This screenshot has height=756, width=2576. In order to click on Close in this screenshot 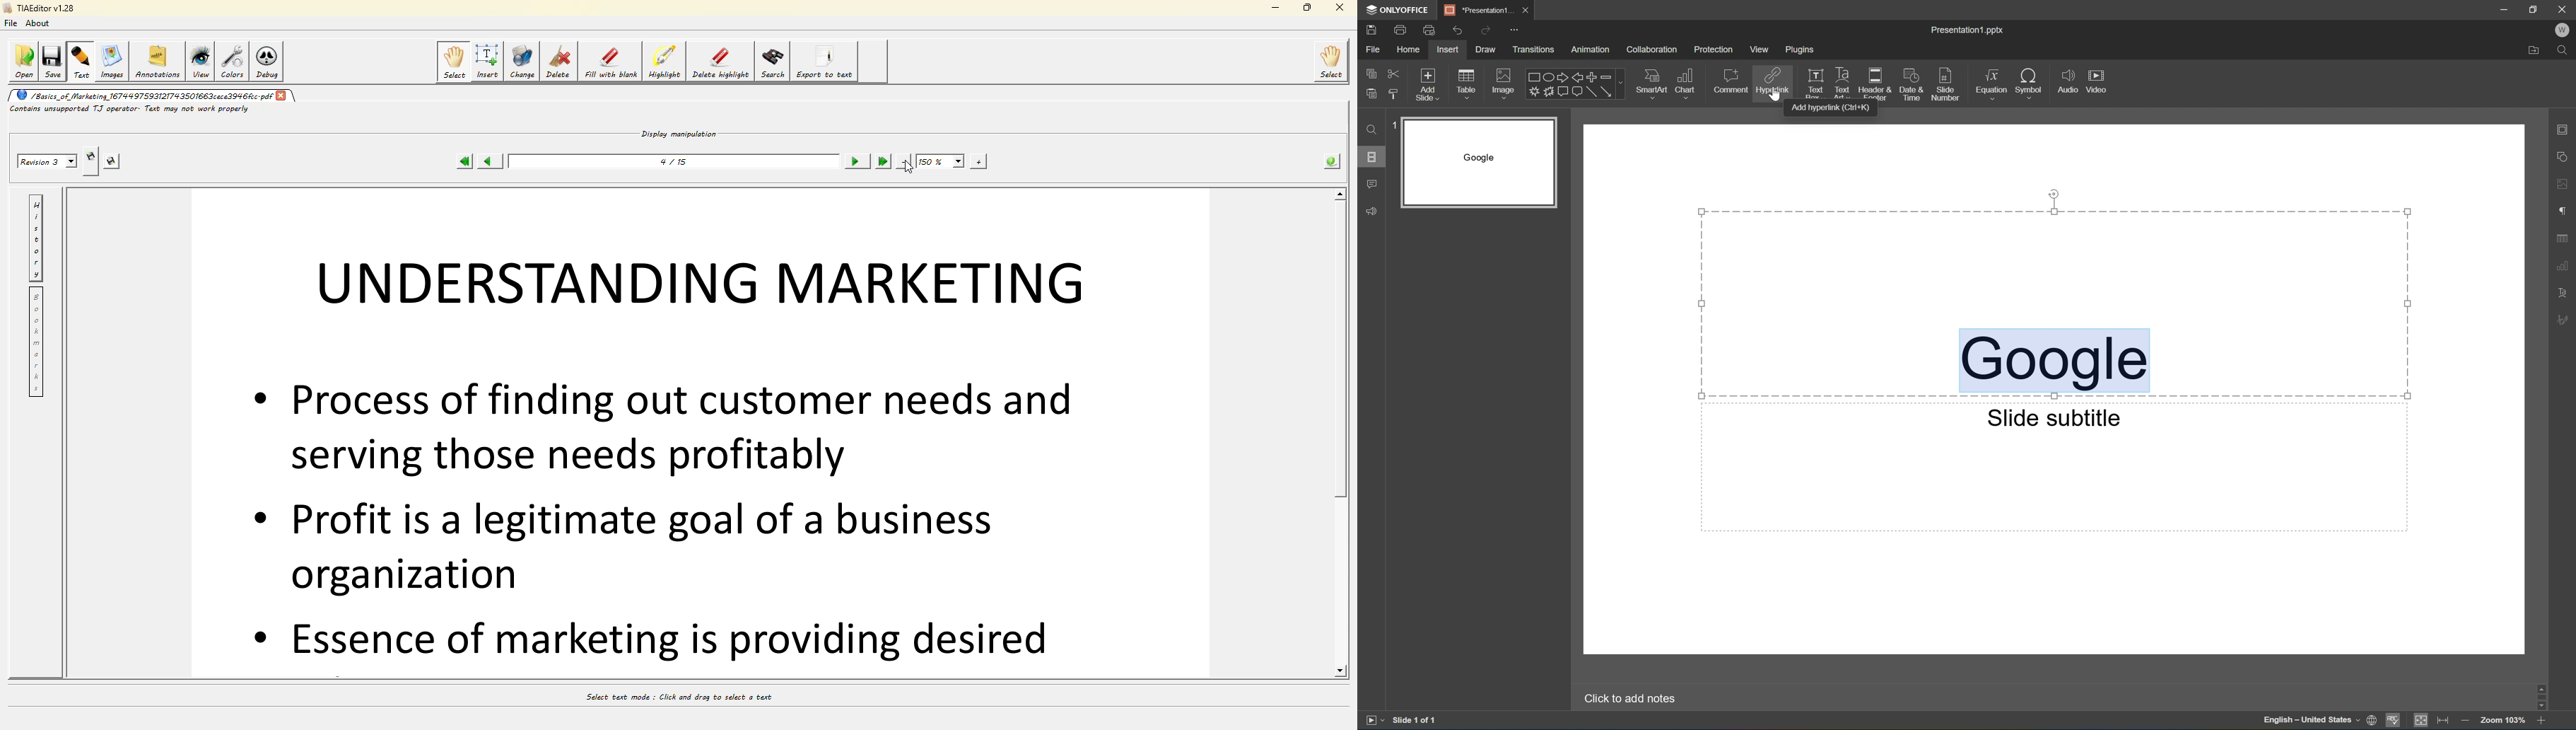, I will do `click(1528, 10)`.